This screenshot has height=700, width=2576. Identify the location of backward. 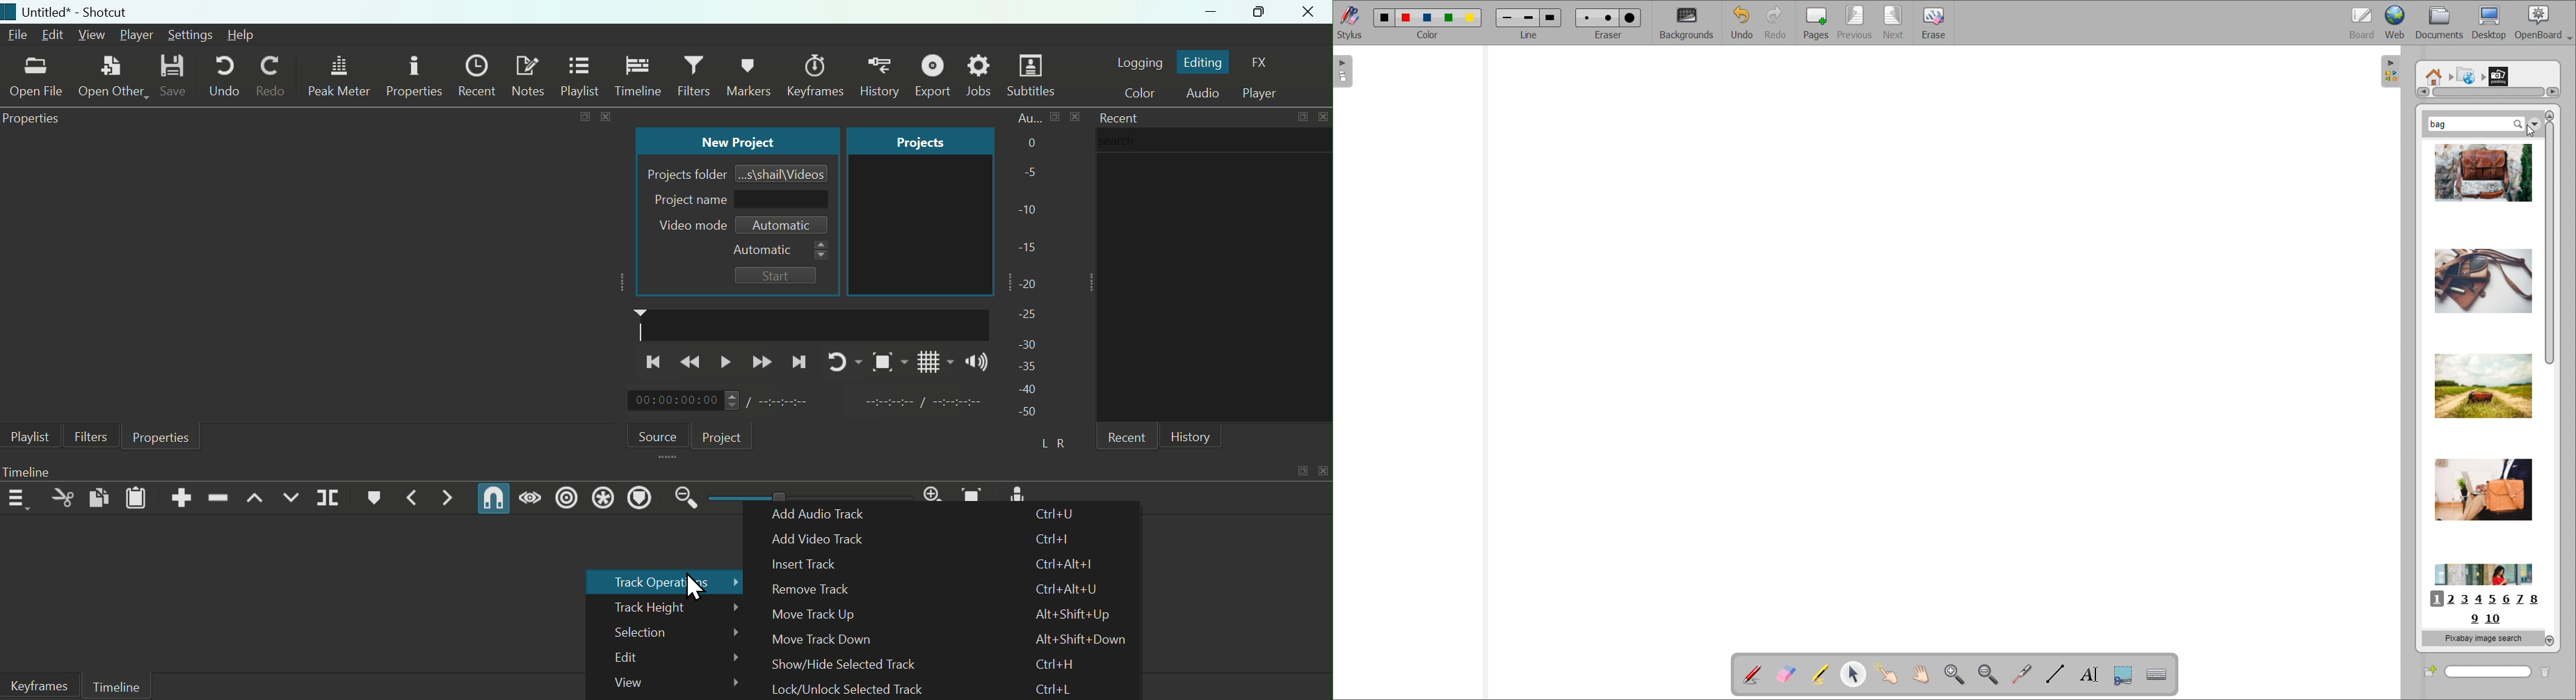
(694, 363).